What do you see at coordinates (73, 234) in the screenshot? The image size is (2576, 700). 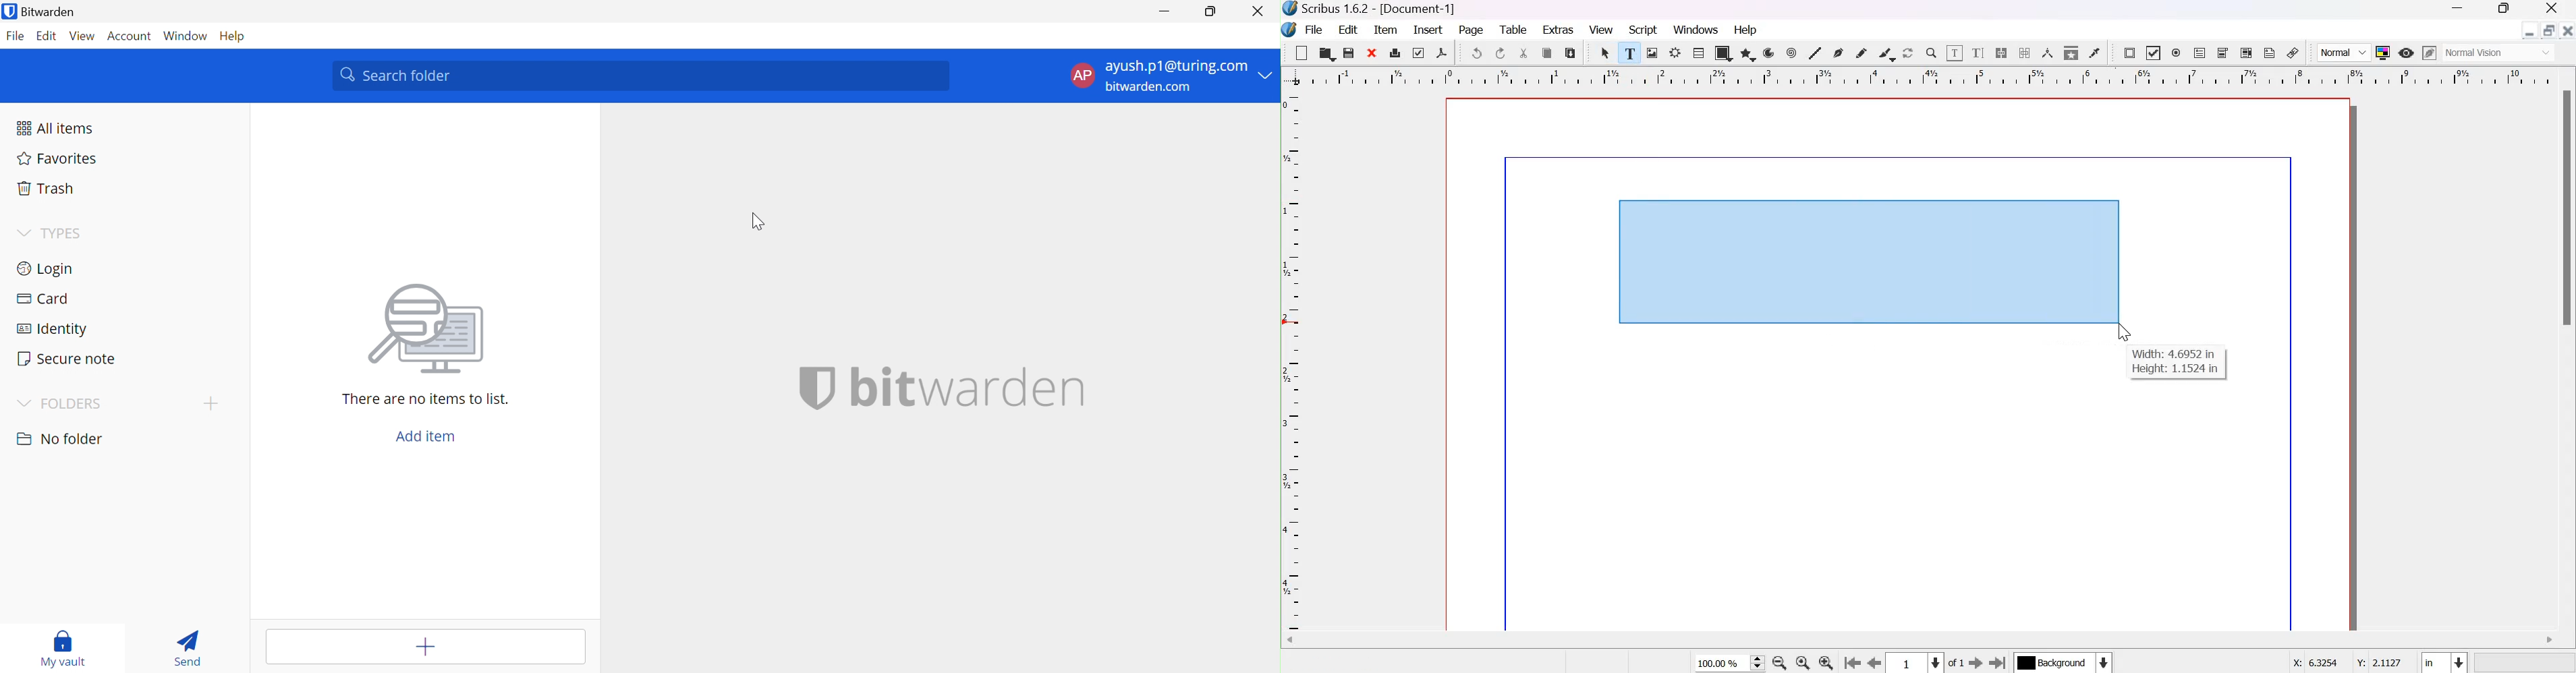 I see `TYPES` at bounding box center [73, 234].